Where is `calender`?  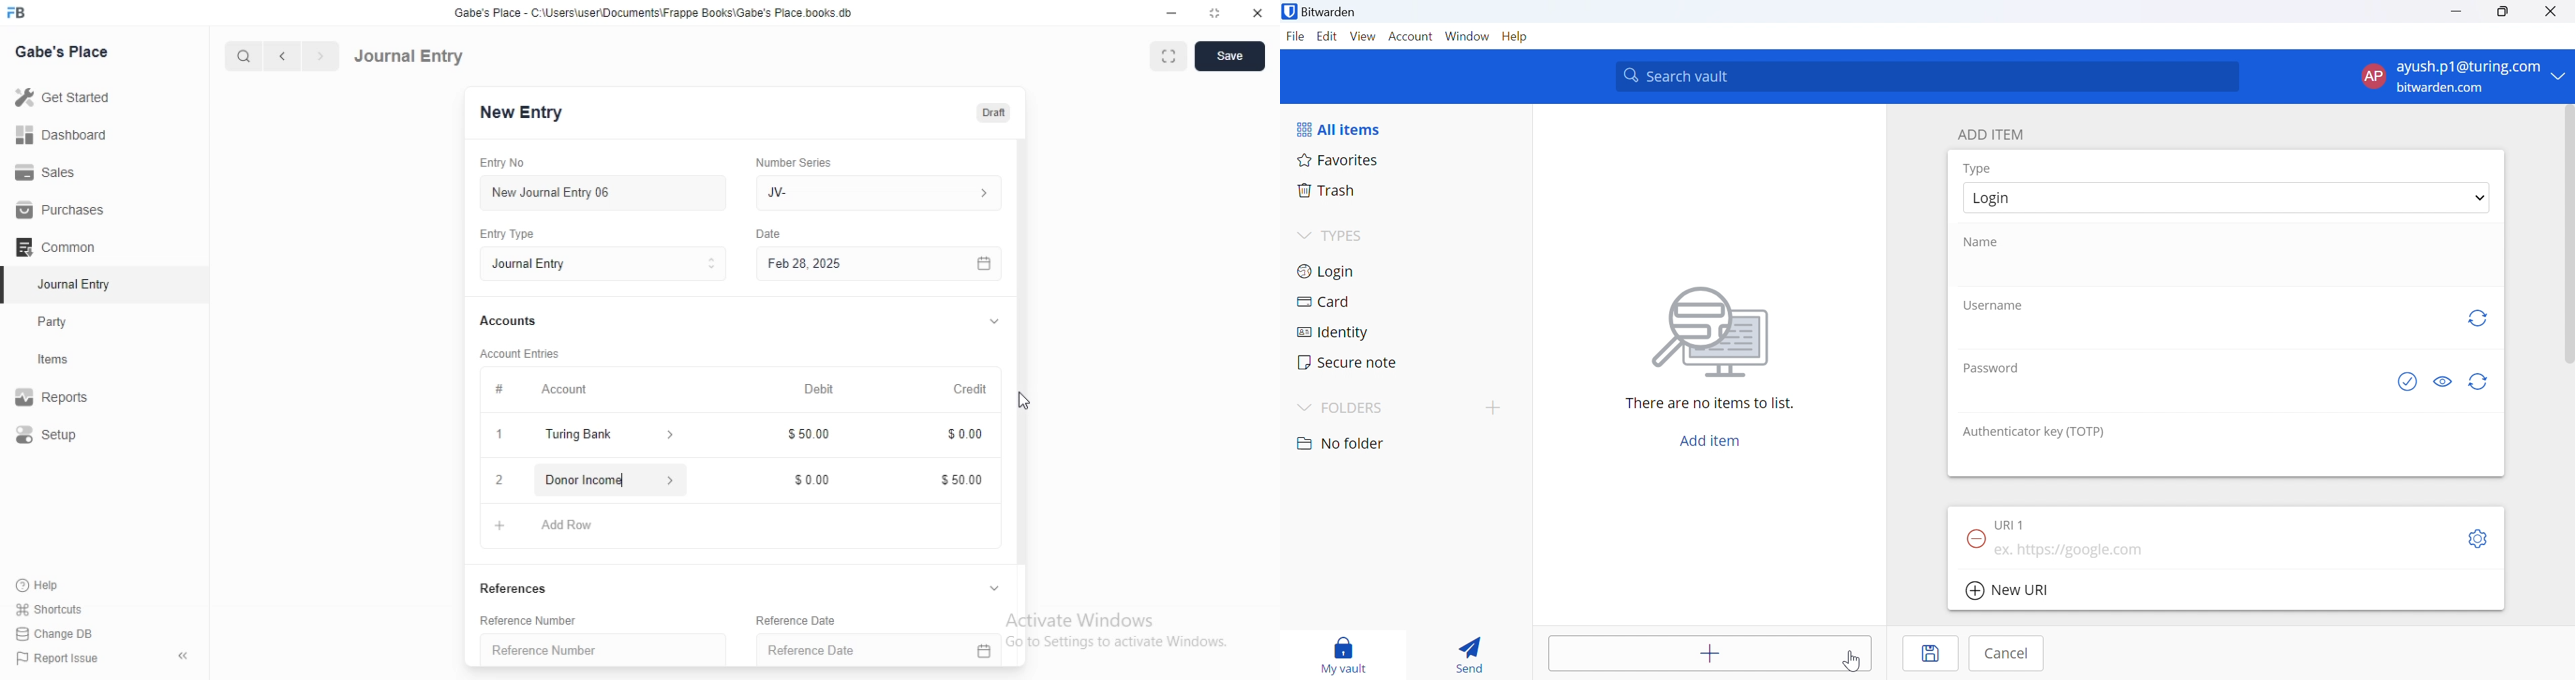
calender is located at coordinates (984, 263).